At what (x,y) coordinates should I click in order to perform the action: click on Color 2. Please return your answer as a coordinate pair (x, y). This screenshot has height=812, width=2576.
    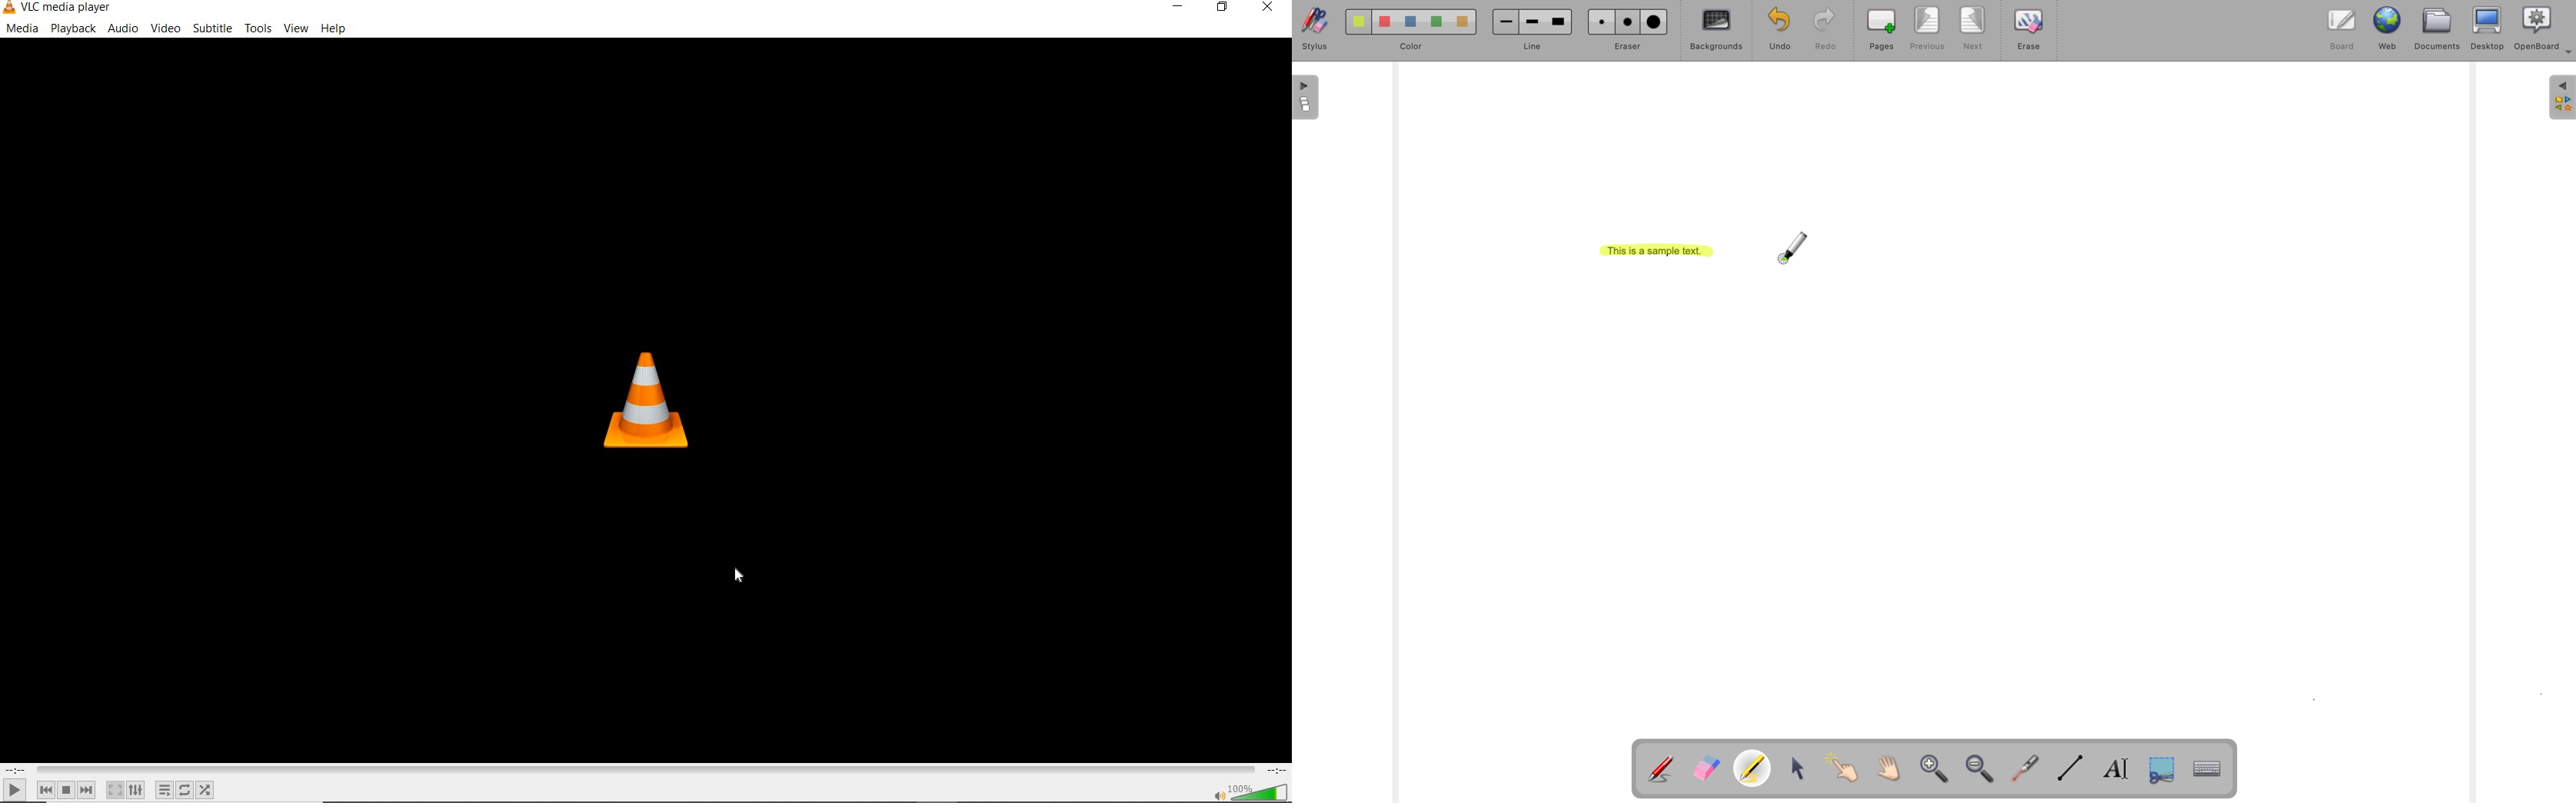
    Looking at the image, I should click on (1385, 22).